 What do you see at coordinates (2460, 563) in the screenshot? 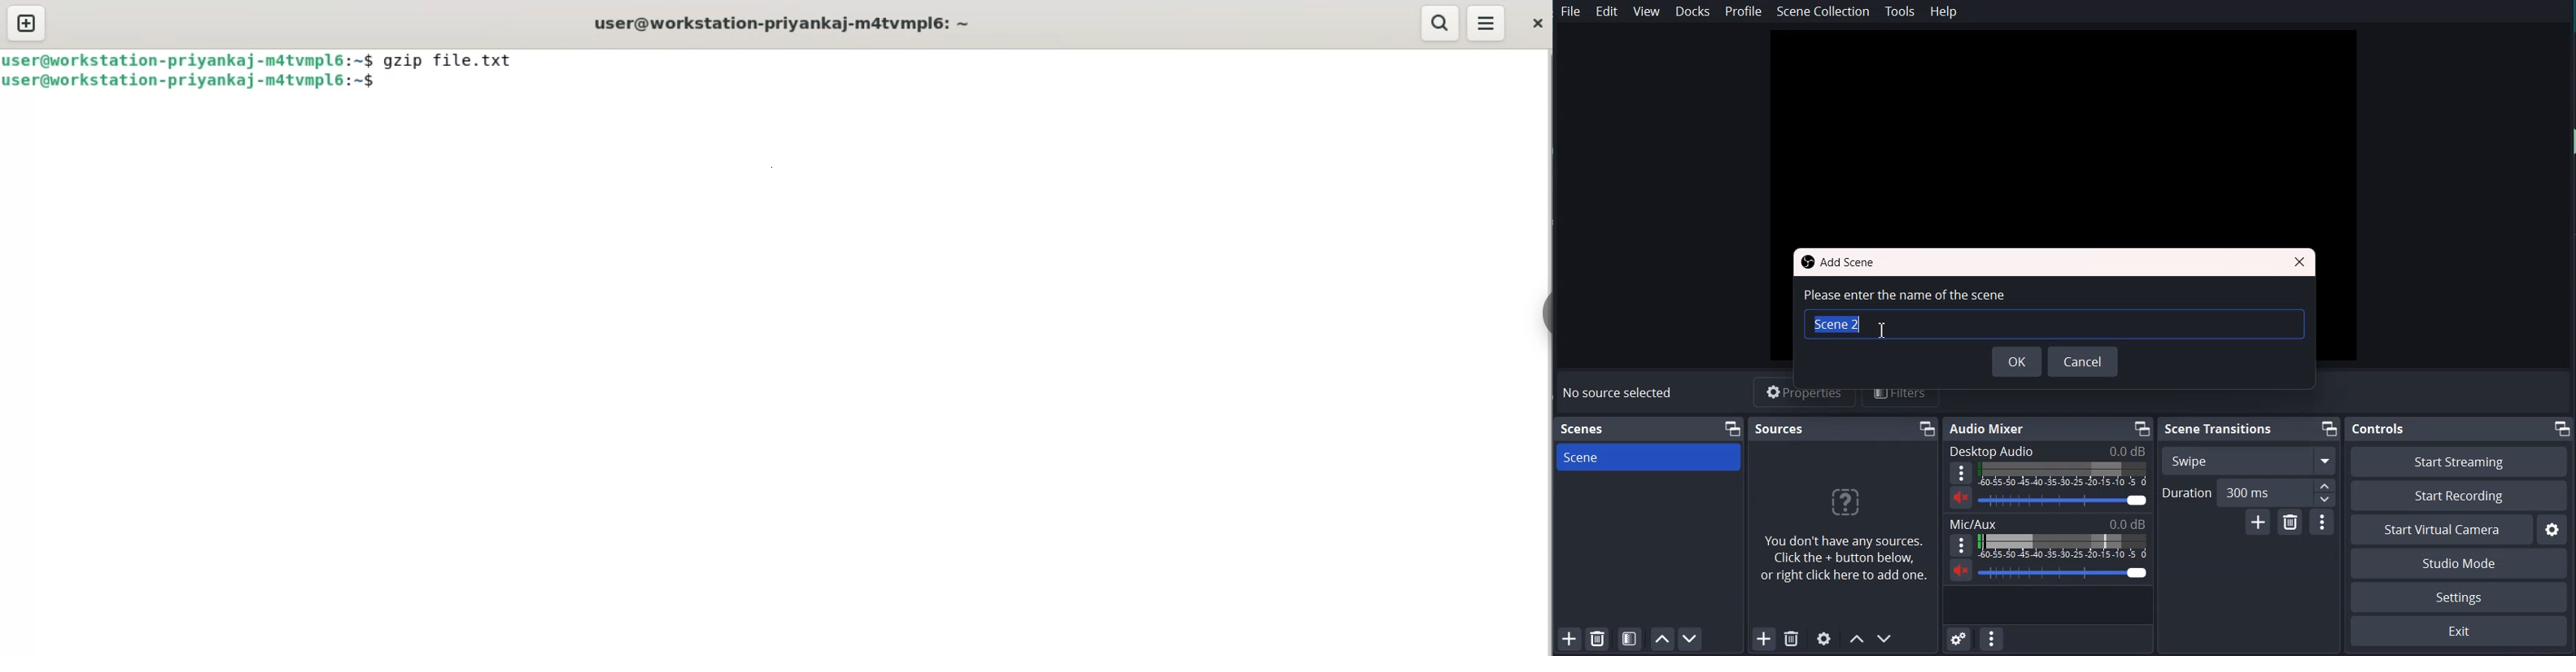
I see `Studio Mode` at bounding box center [2460, 563].